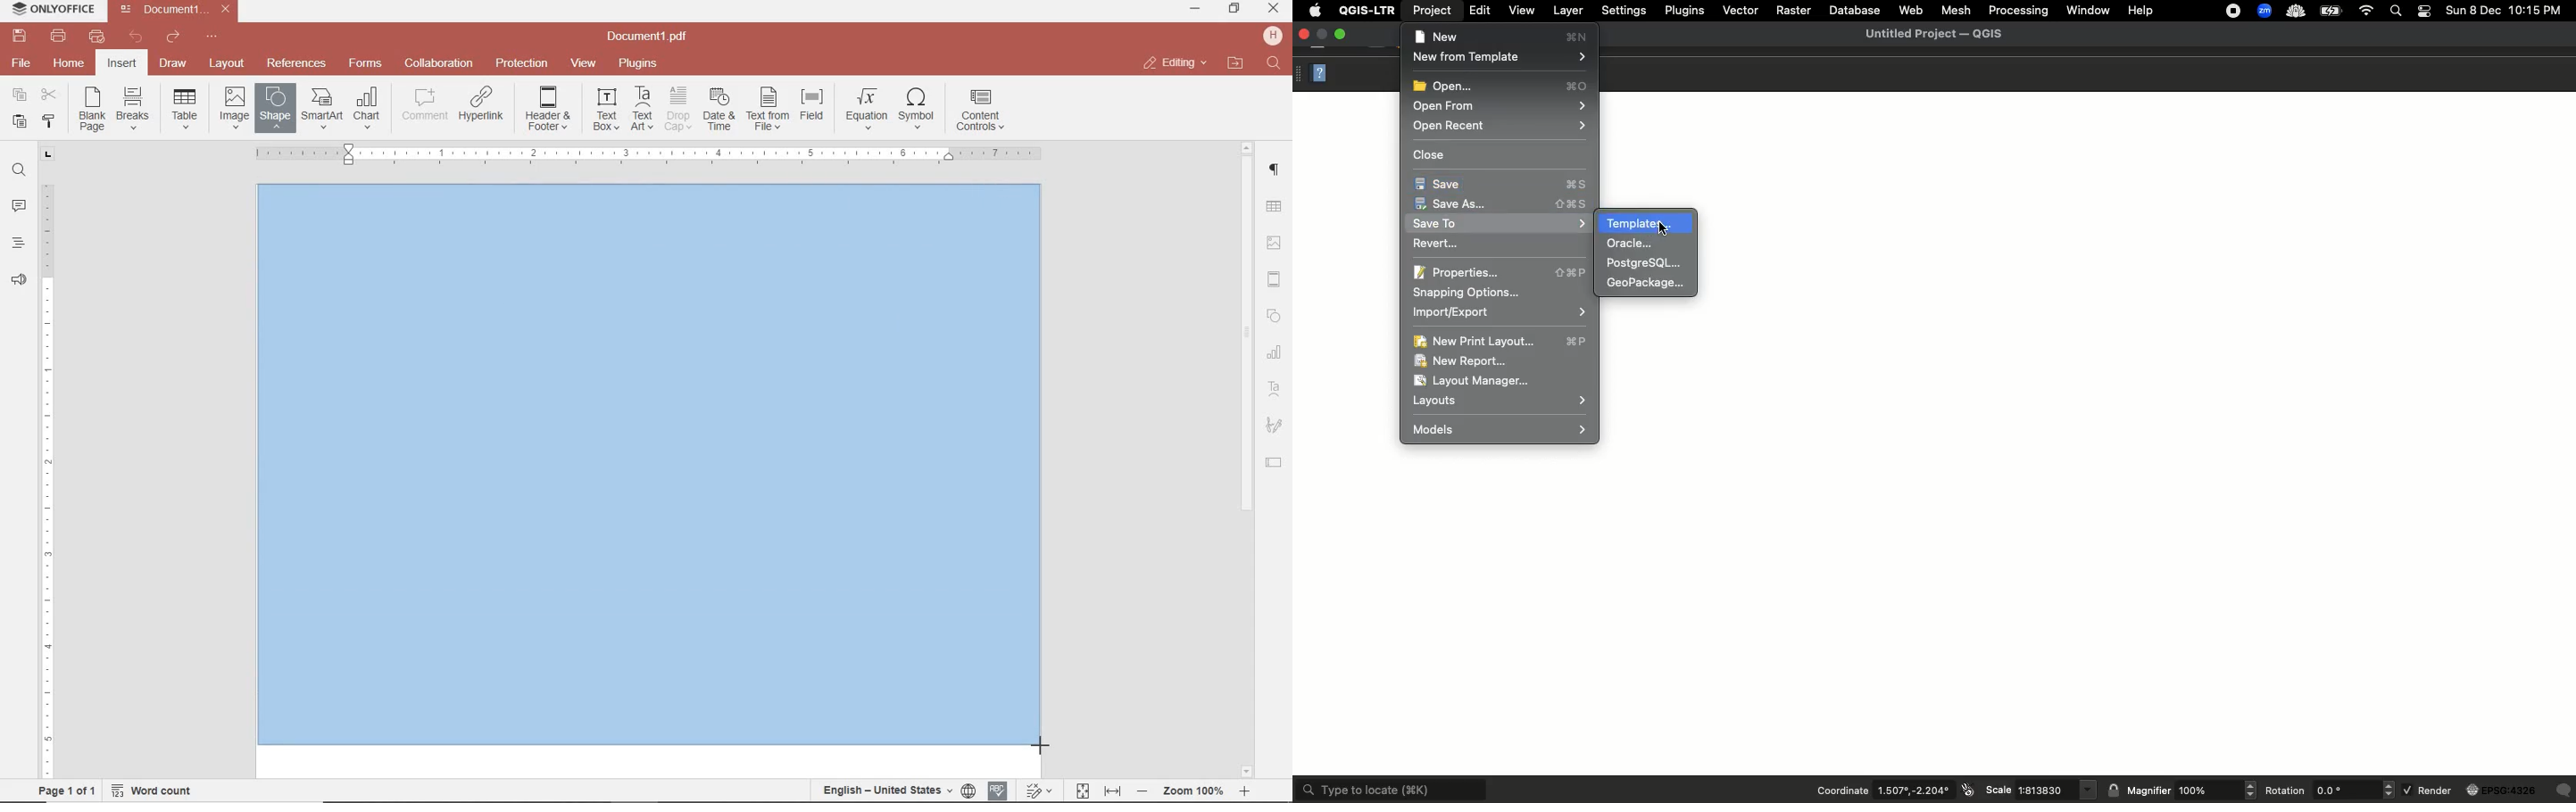 This screenshot has height=812, width=2576. Describe the element at coordinates (1857, 9) in the screenshot. I see `Database` at that location.